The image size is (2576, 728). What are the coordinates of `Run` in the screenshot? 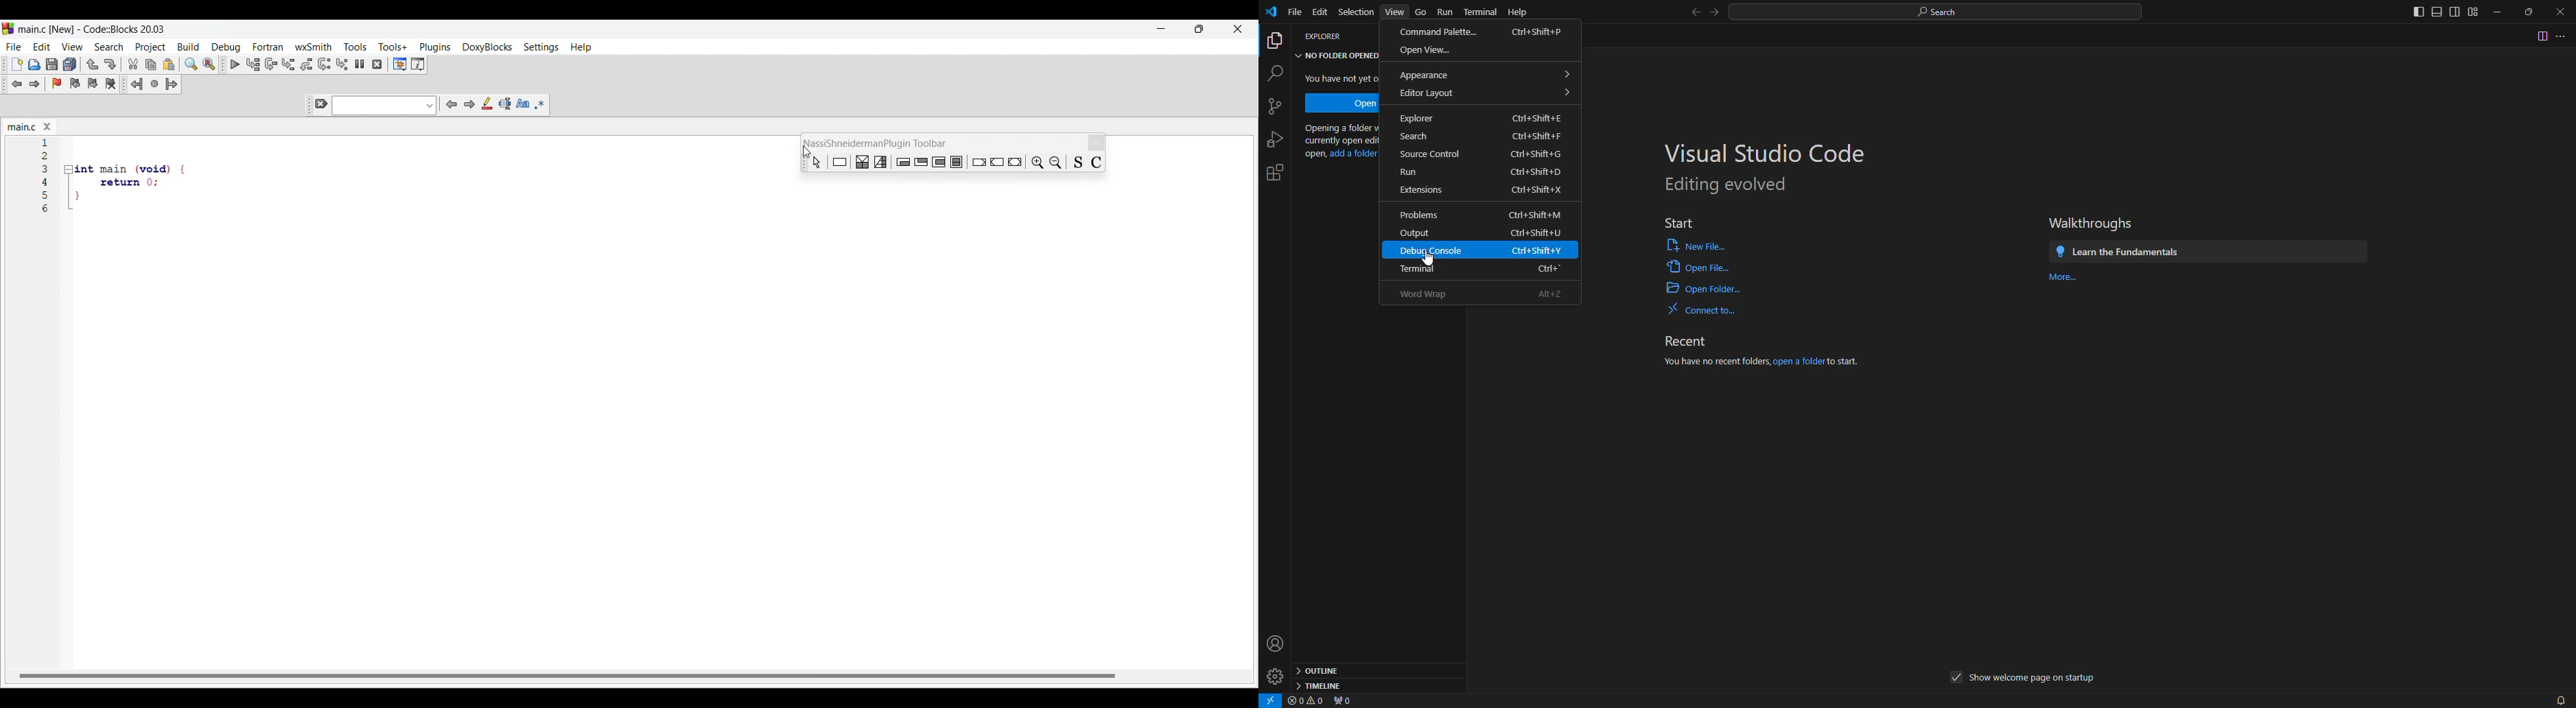 It's located at (1444, 11).